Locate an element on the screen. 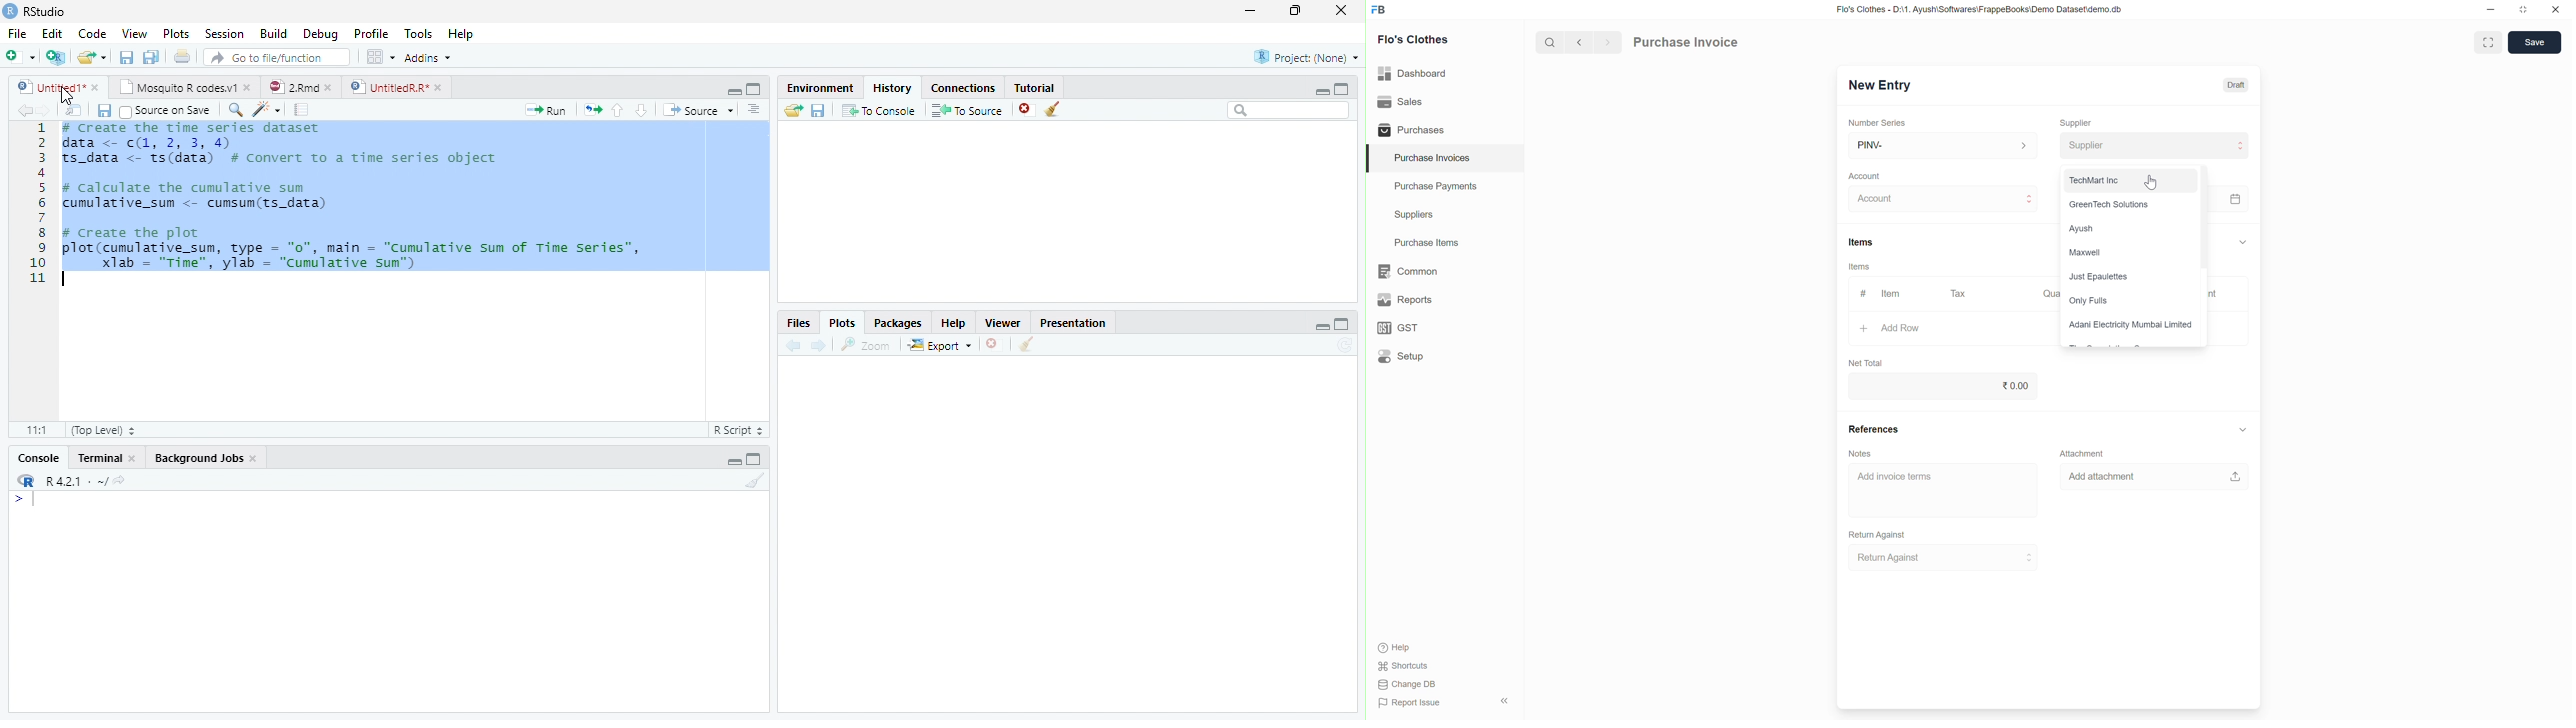 This screenshot has height=728, width=2576. View is located at coordinates (134, 33).